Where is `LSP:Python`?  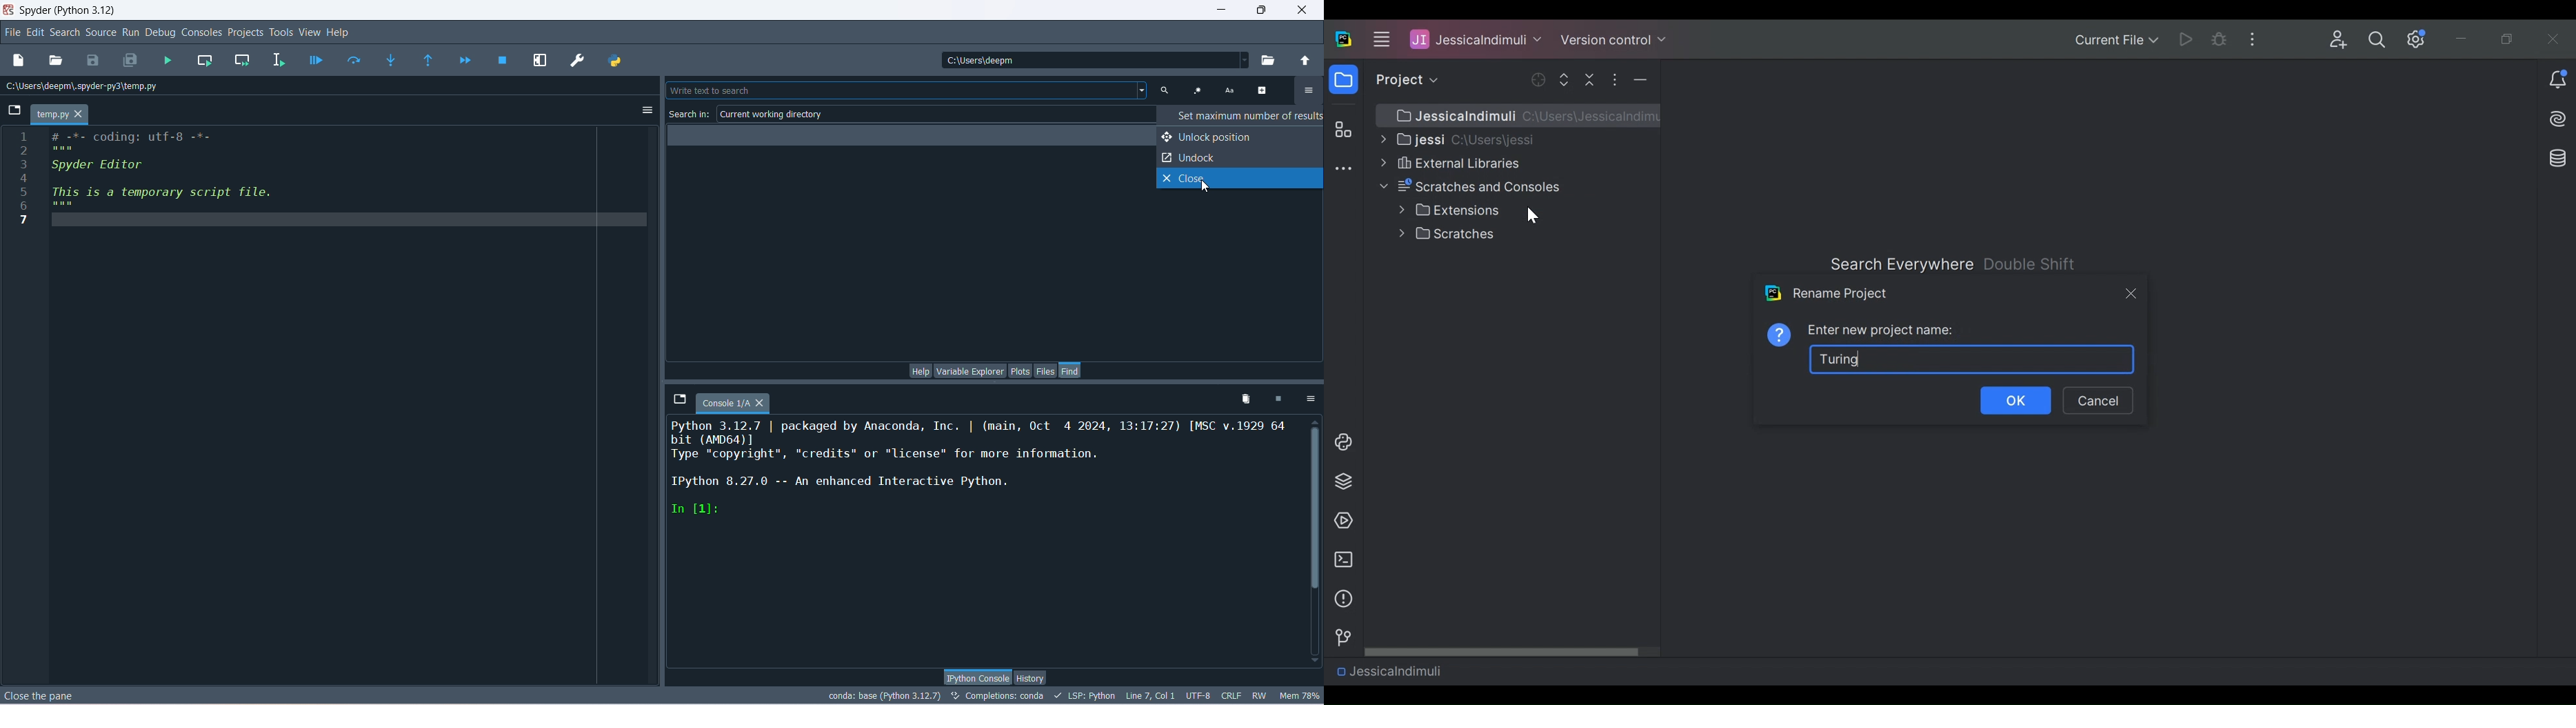 LSP:Python is located at coordinates (1084, 696).